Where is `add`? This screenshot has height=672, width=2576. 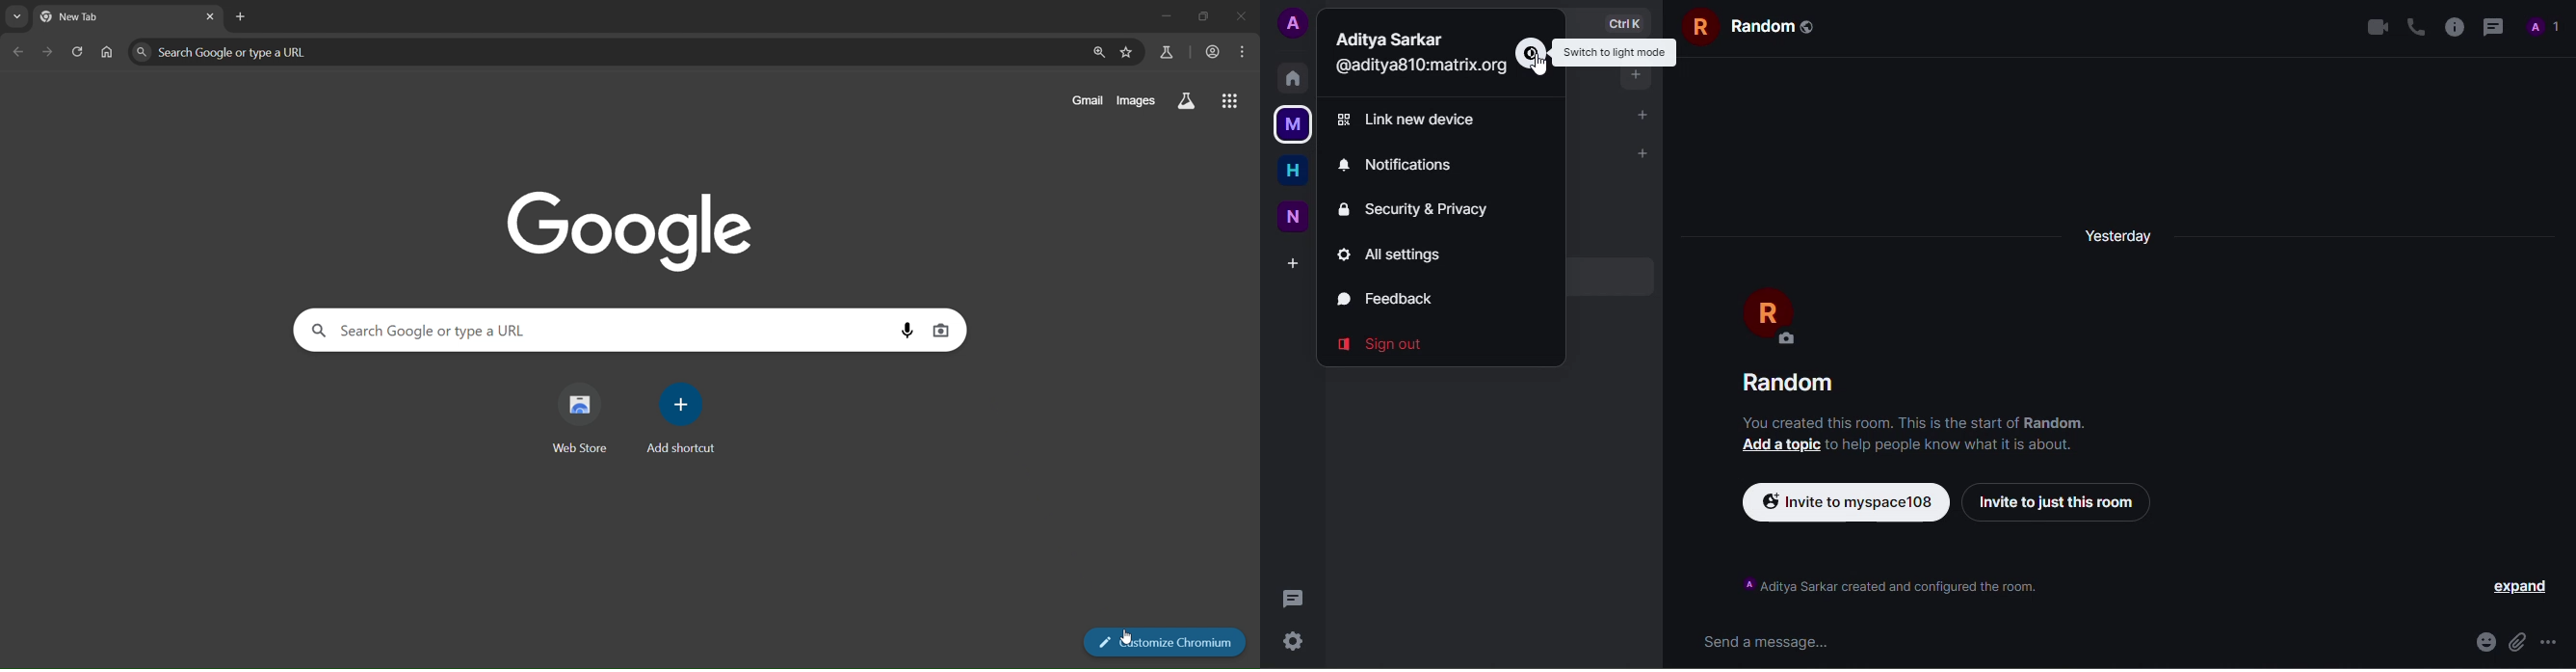 add is located at coordinates (1642, 114).